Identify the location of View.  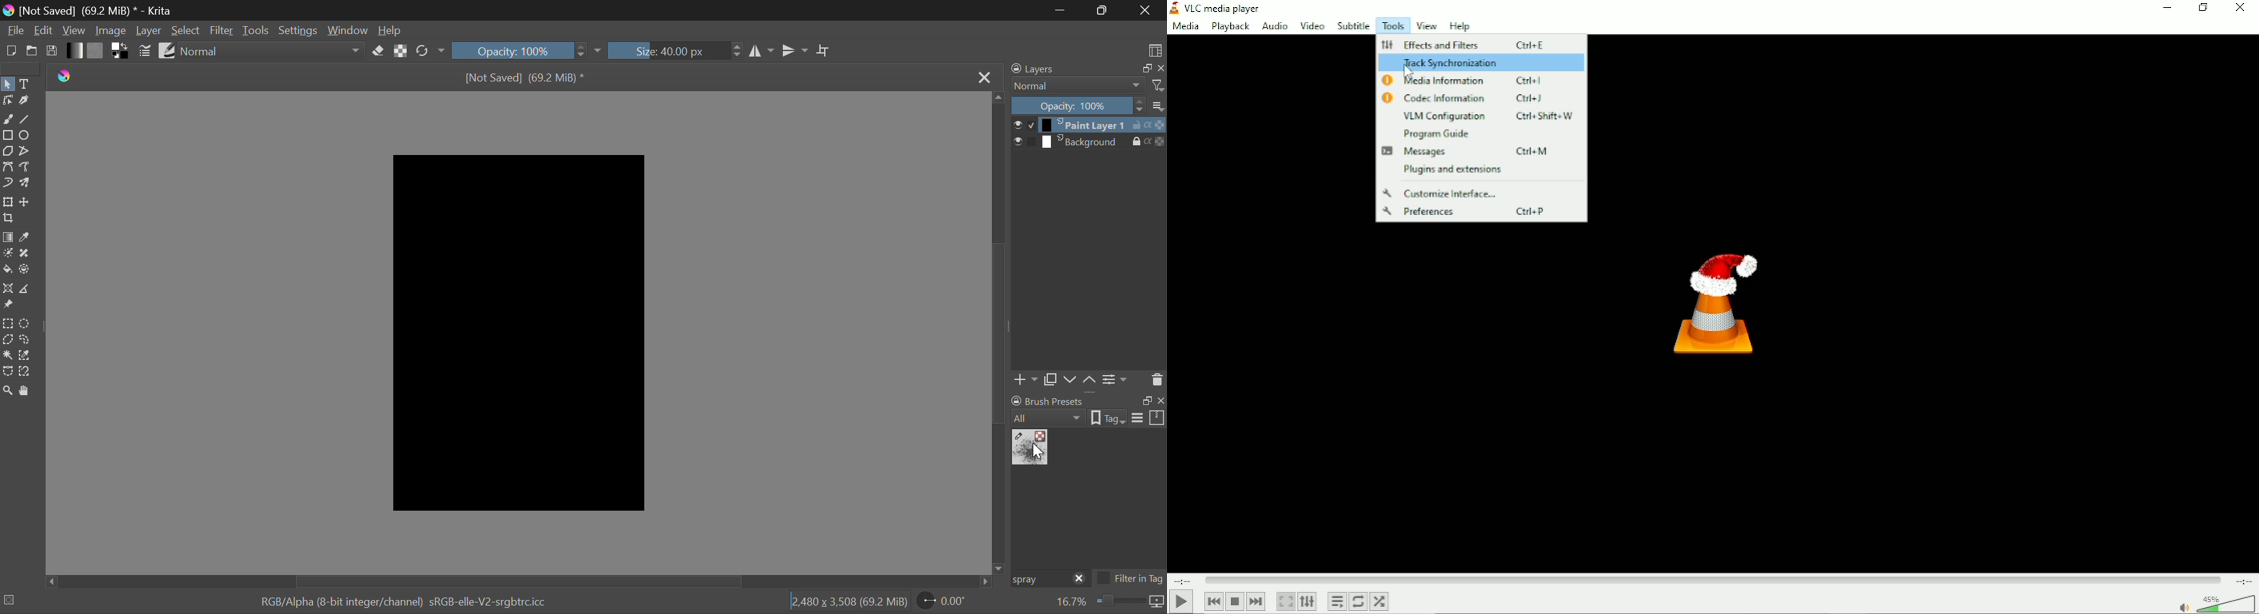
(76, 30).